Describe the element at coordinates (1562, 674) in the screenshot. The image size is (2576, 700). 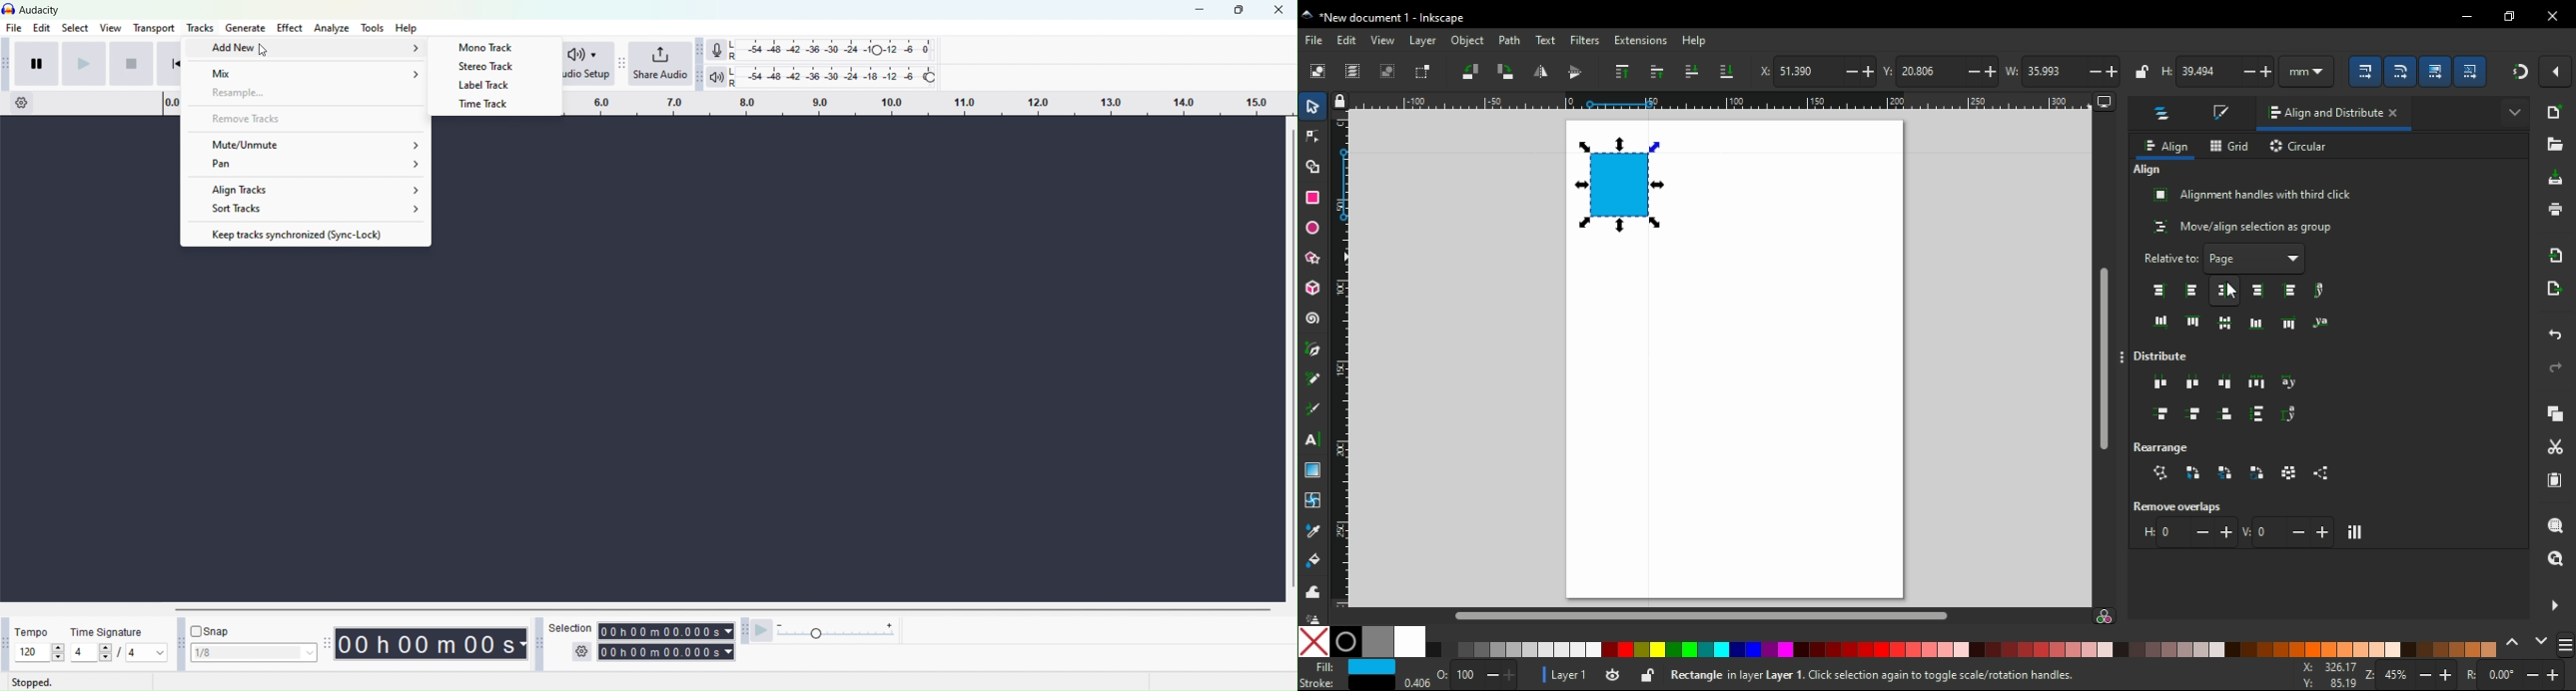
I see `layer` at that location.